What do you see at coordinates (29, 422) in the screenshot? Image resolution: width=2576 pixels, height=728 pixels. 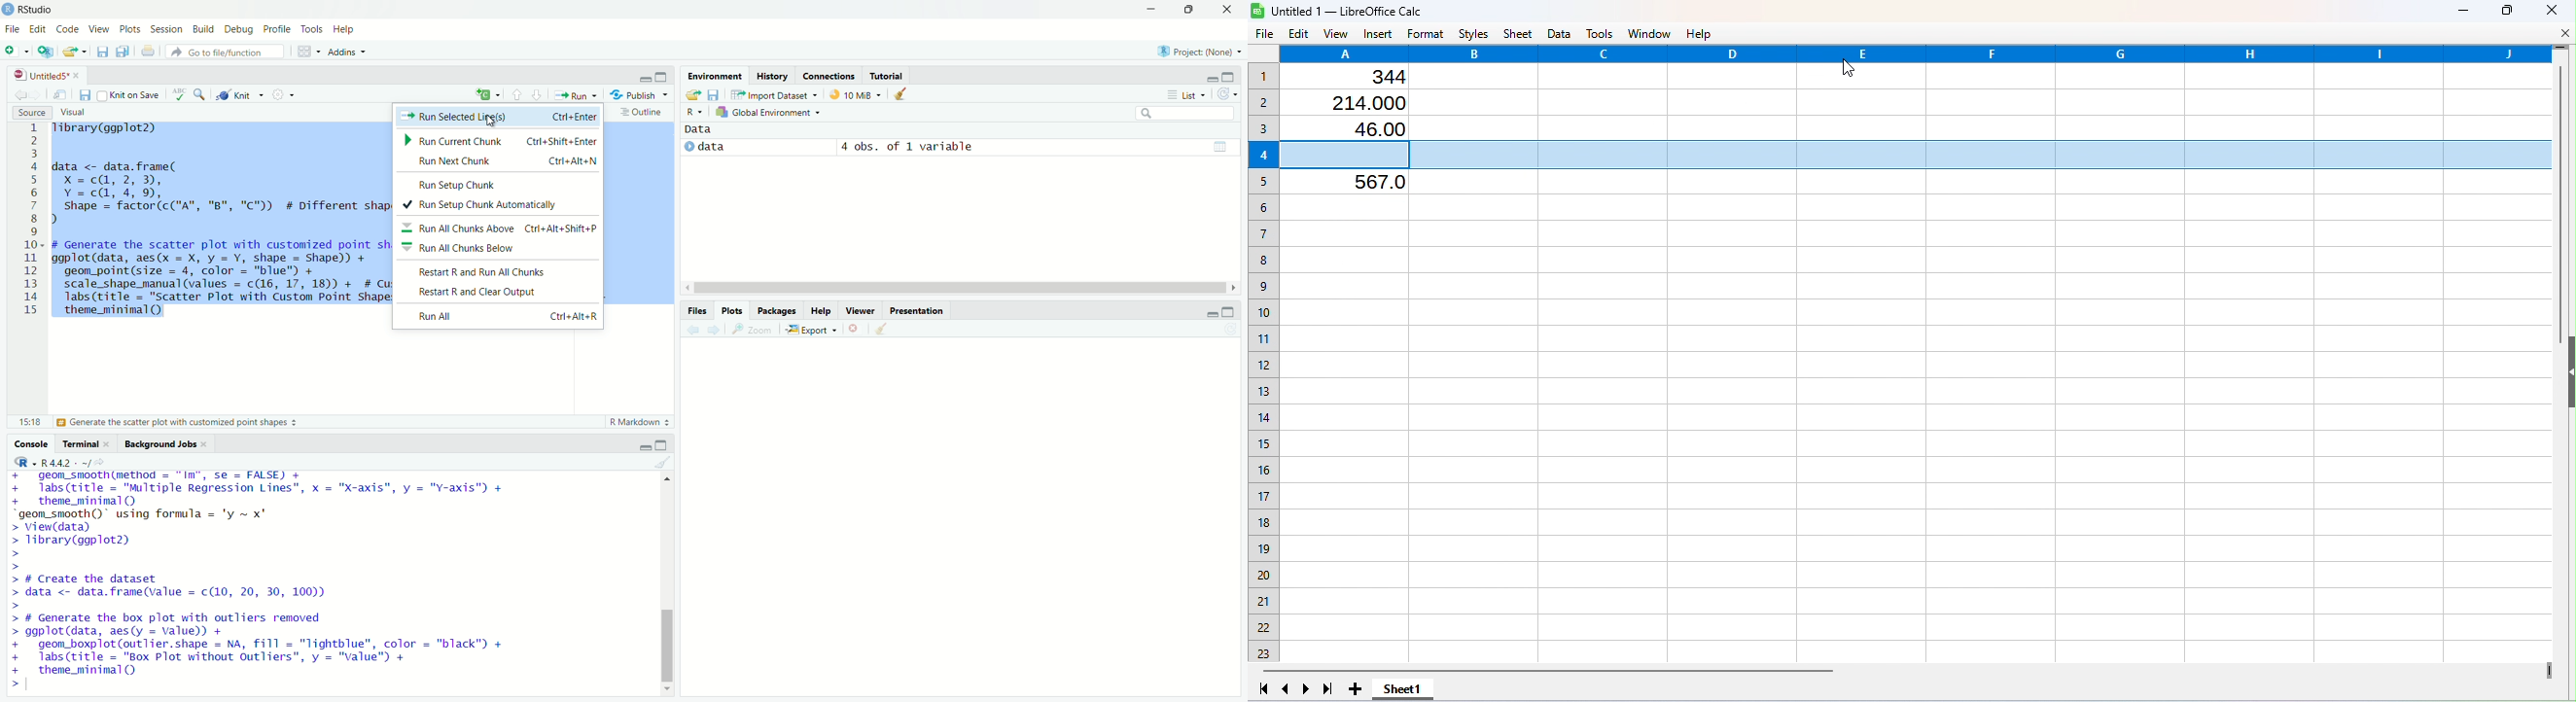 I see `9:1` at bounding box center [29, 422].